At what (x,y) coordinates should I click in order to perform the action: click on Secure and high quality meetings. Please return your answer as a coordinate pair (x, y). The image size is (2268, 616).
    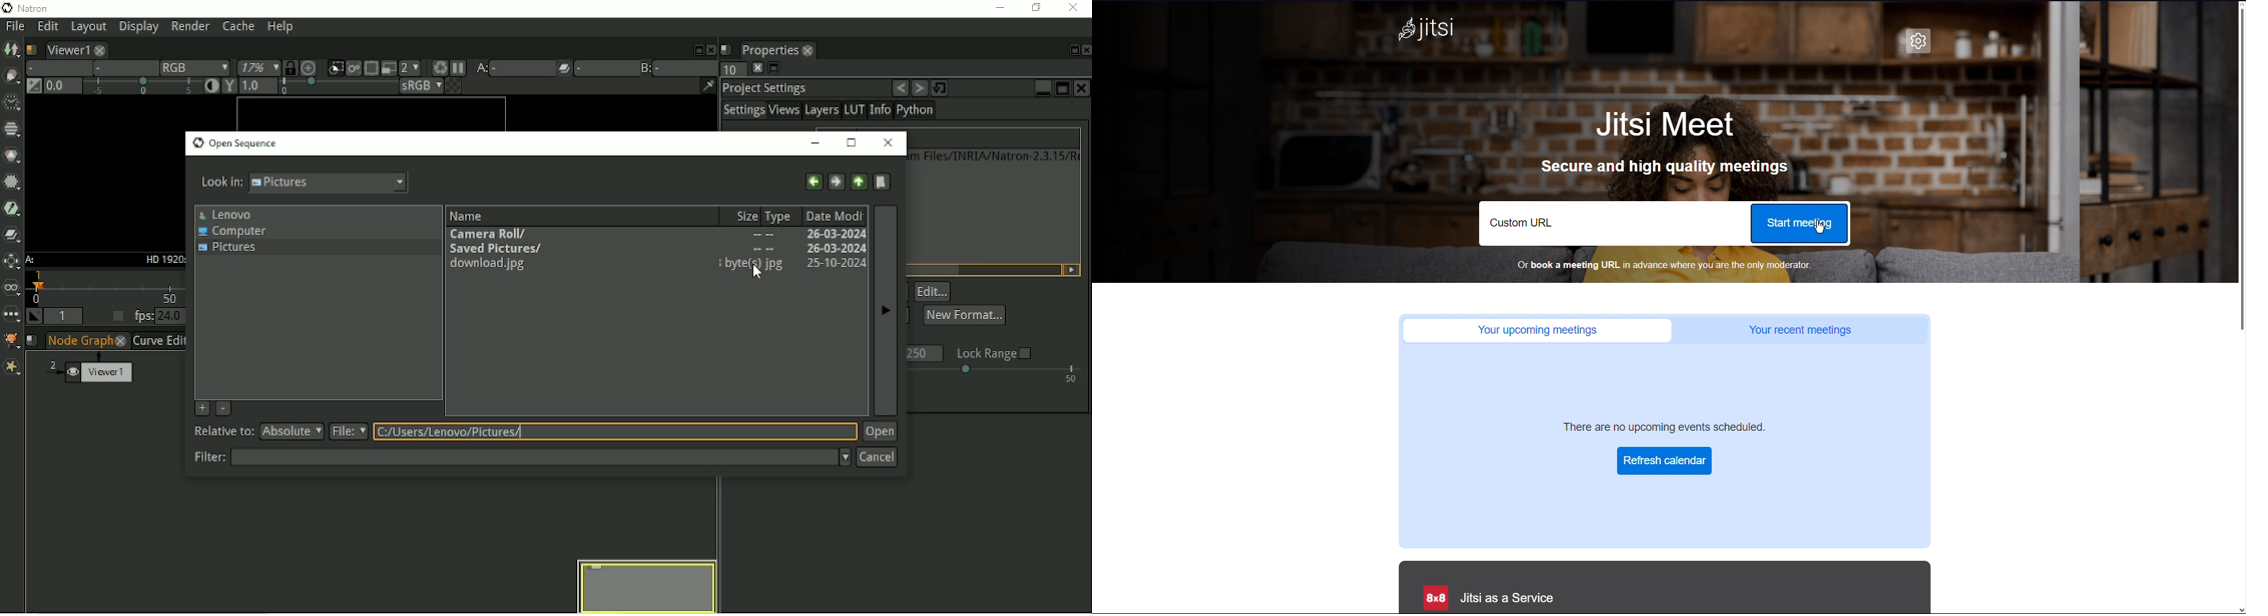
    Looking at the image, I should click on (1659, 166).